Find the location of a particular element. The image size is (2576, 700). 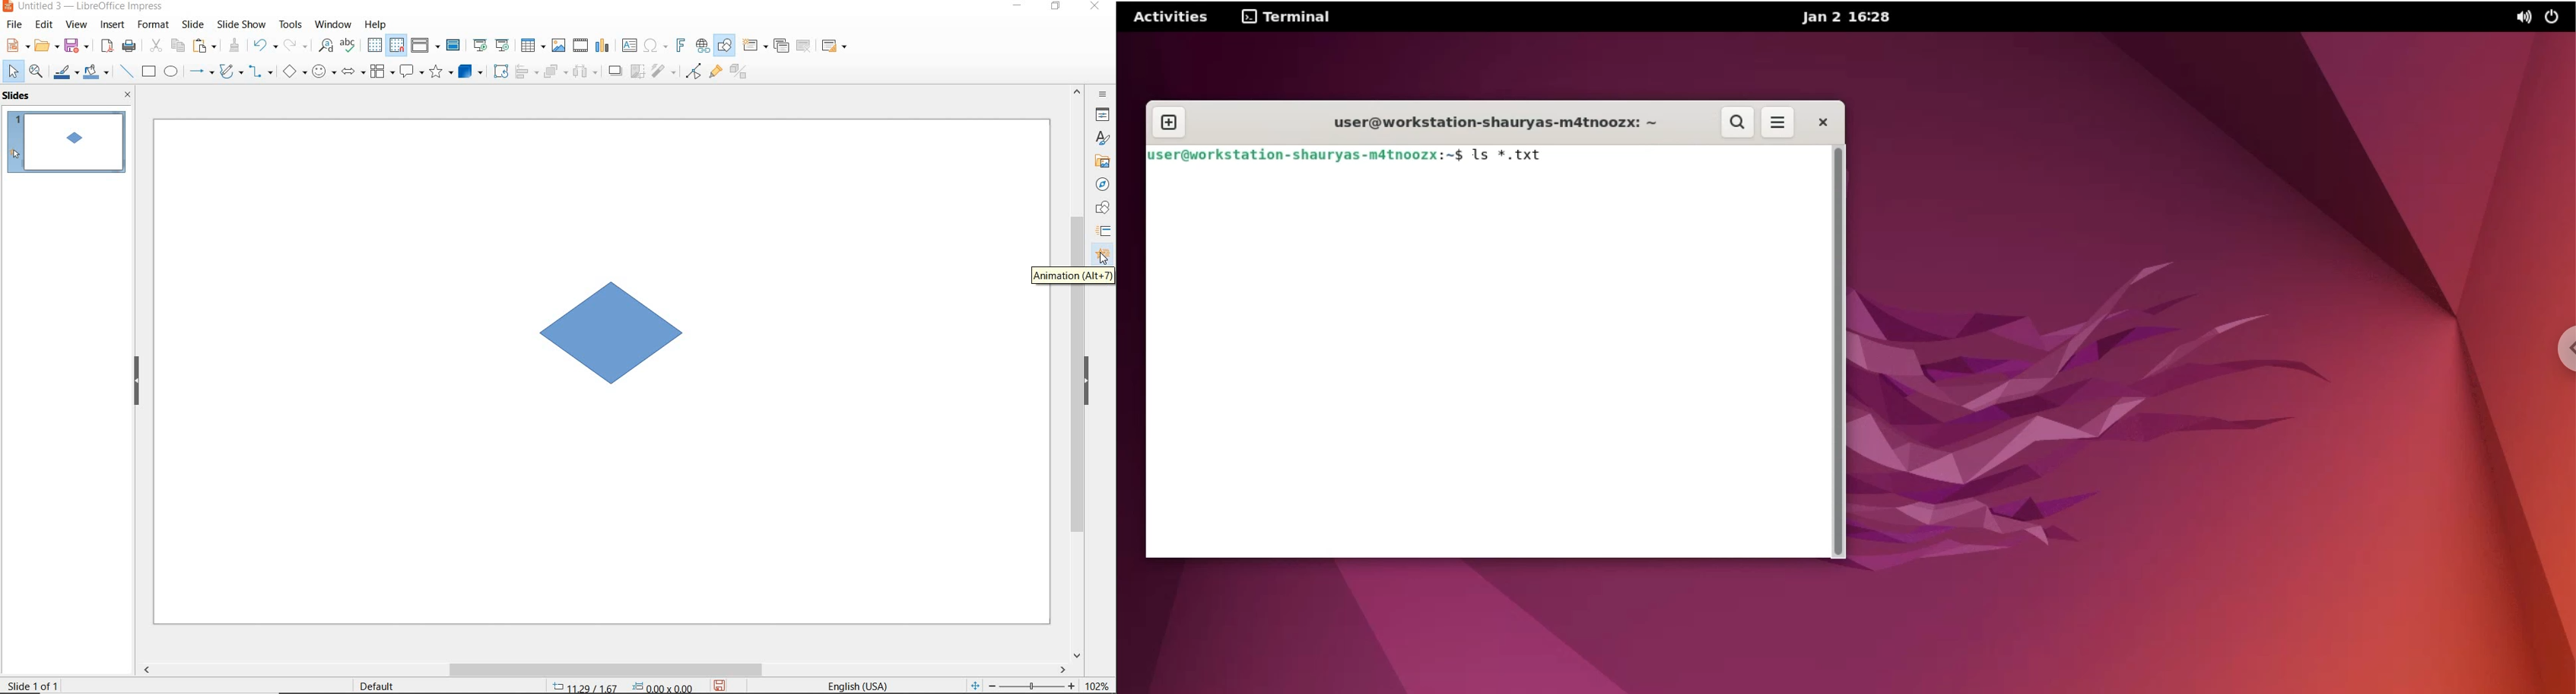

animation is located at coordinates (1072, 275).